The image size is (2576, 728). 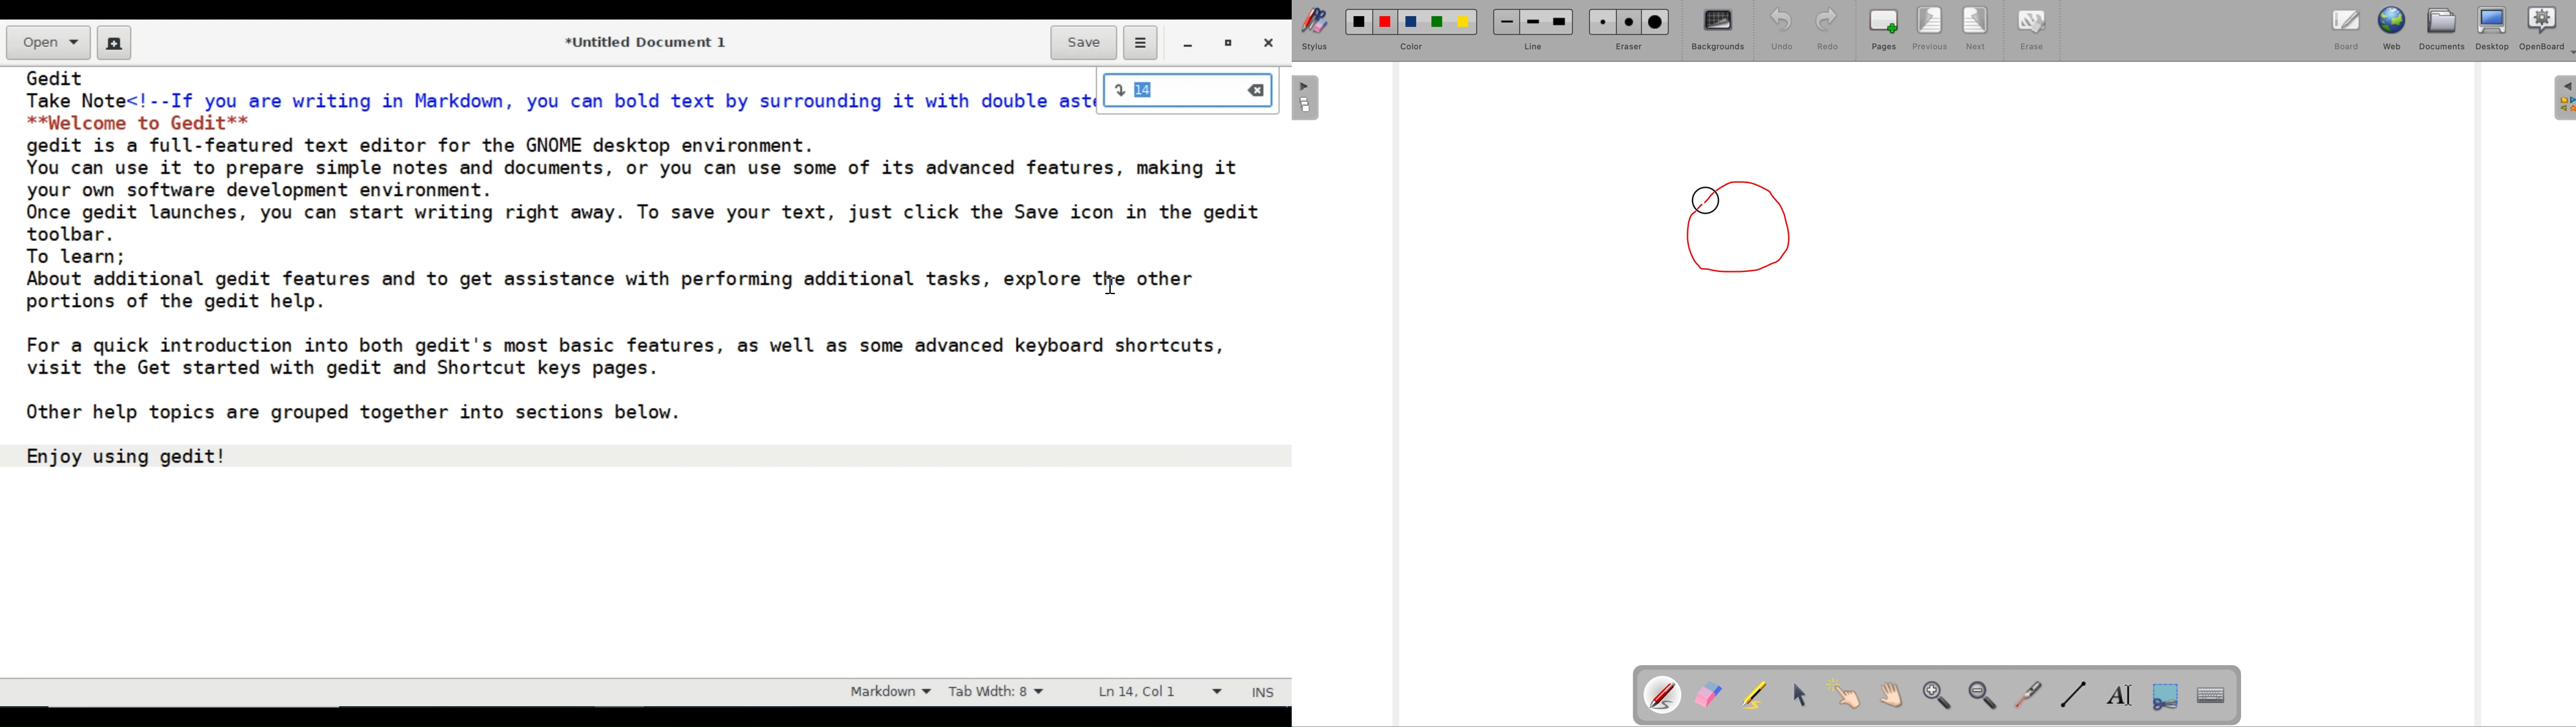 I want to click on You can use it to prepare simple notes and documents, or you can use some of its advanced features, making it
your own software development environment., so click(x=644, y=178).